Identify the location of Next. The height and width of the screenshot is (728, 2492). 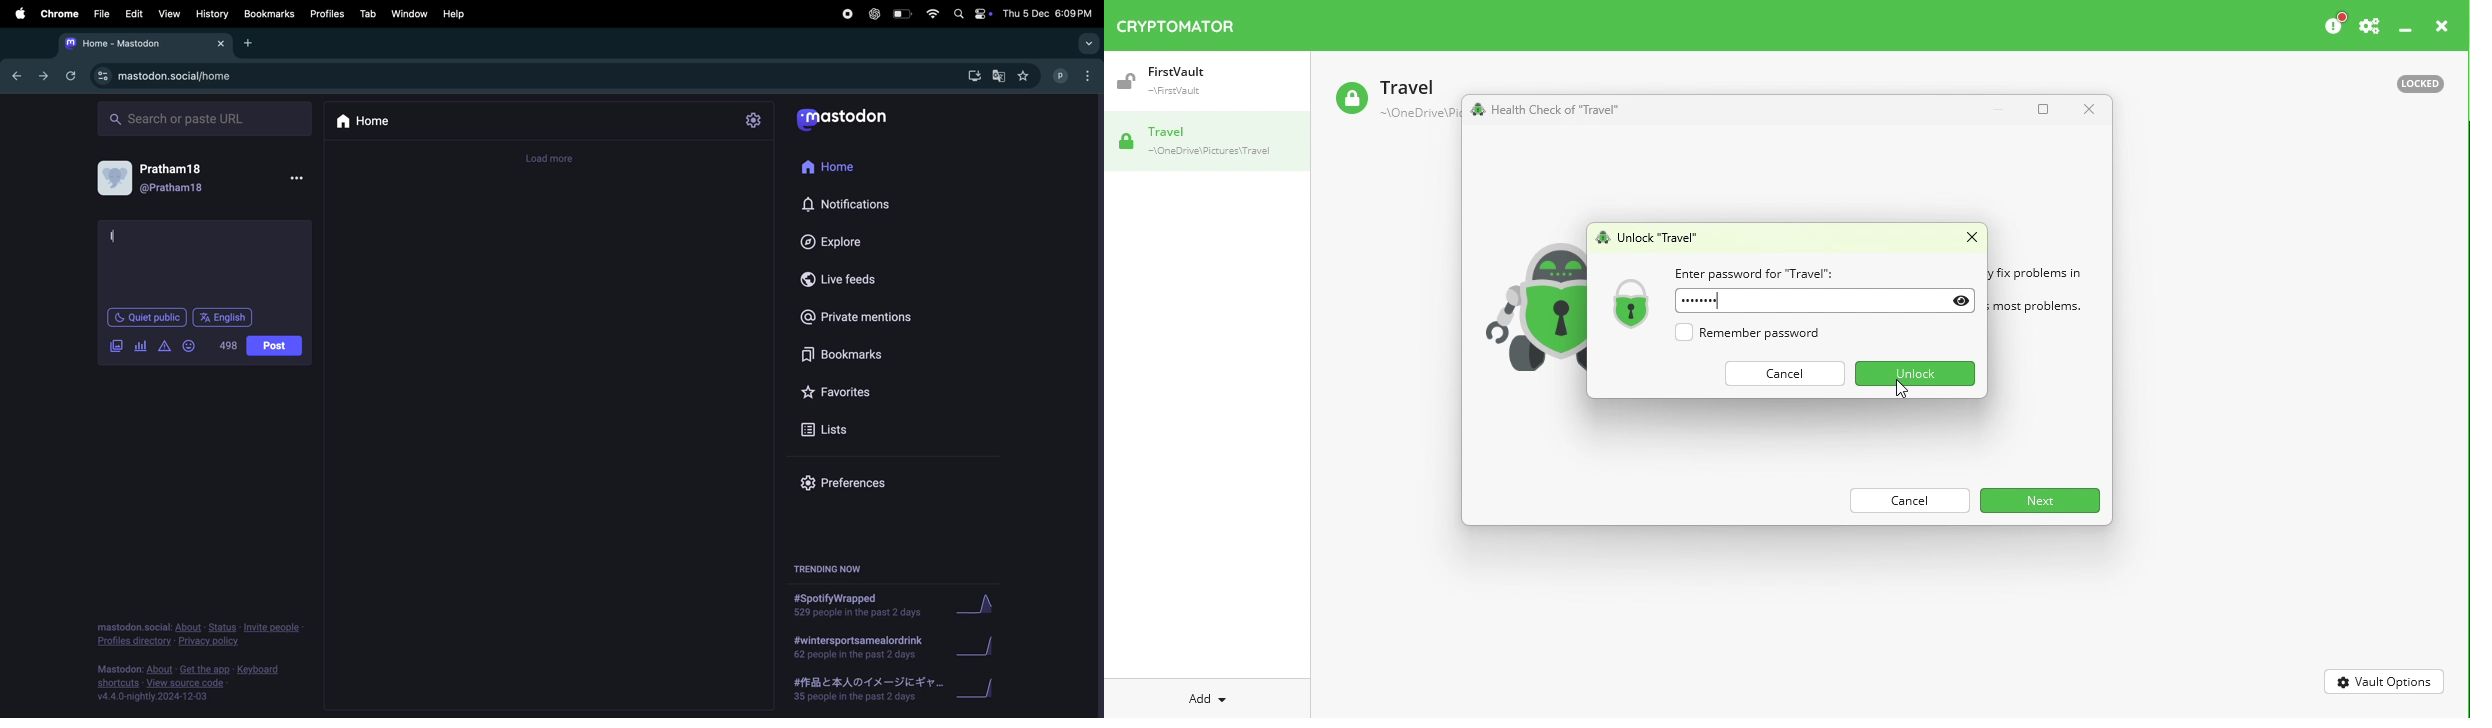
(2042, 499).